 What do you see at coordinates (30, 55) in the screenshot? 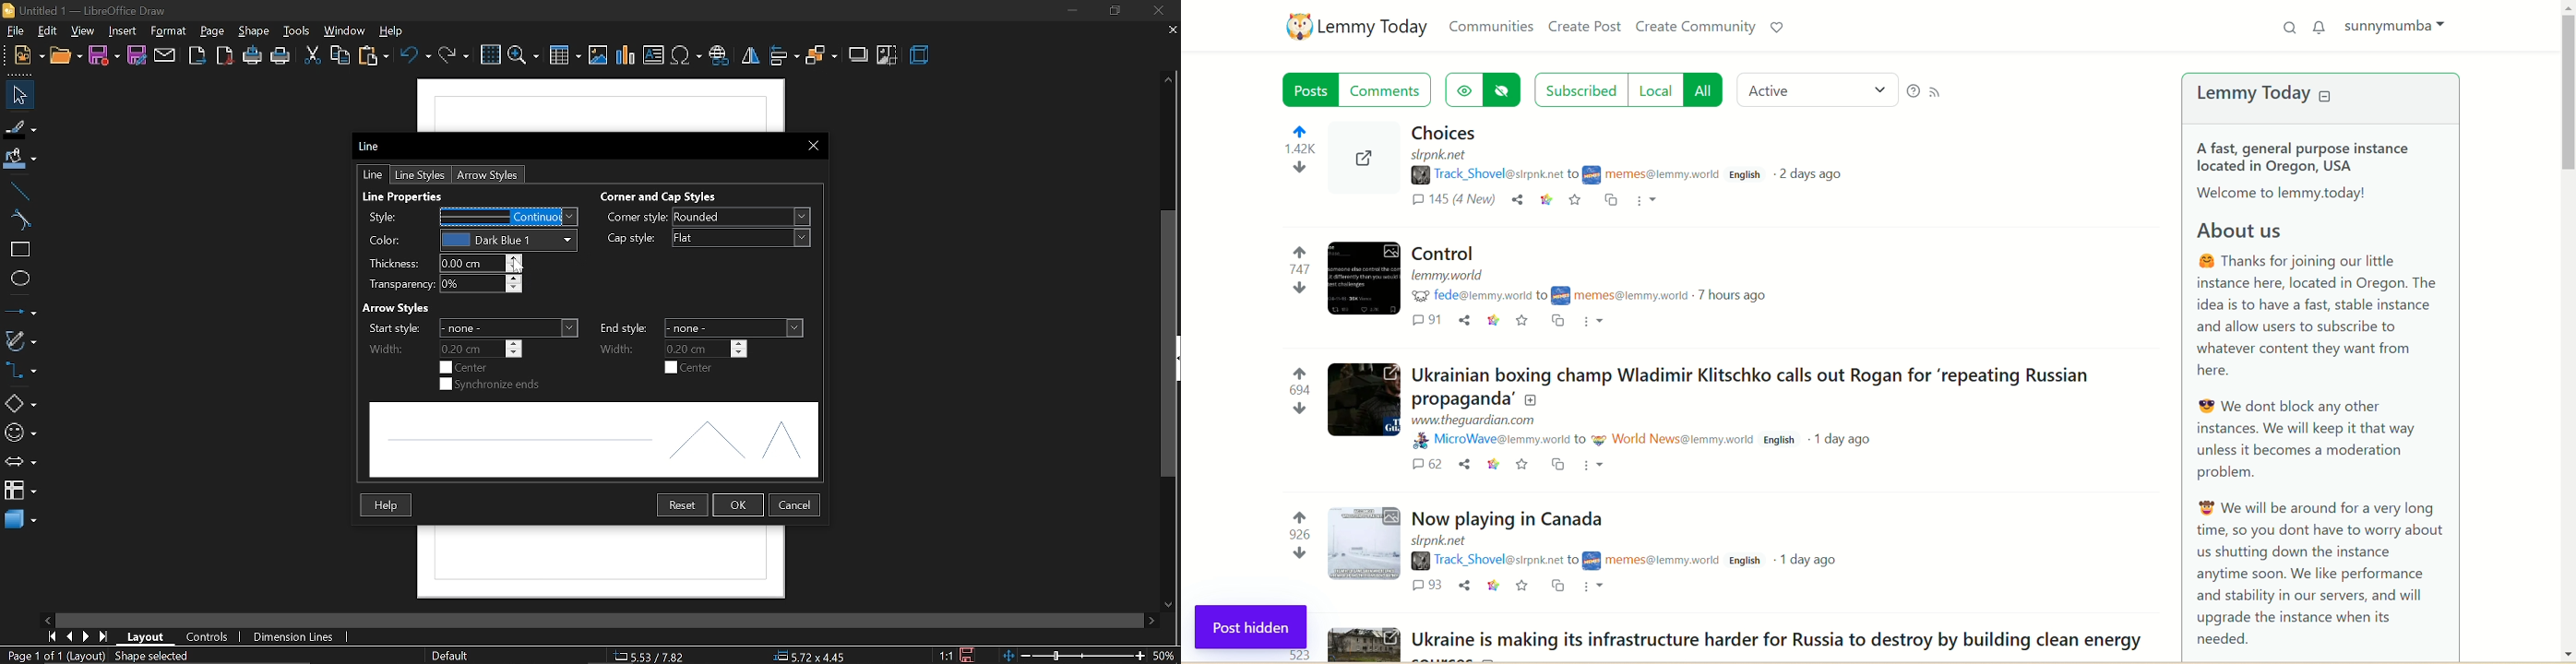
I see `file` at bounding box center [30, 55].